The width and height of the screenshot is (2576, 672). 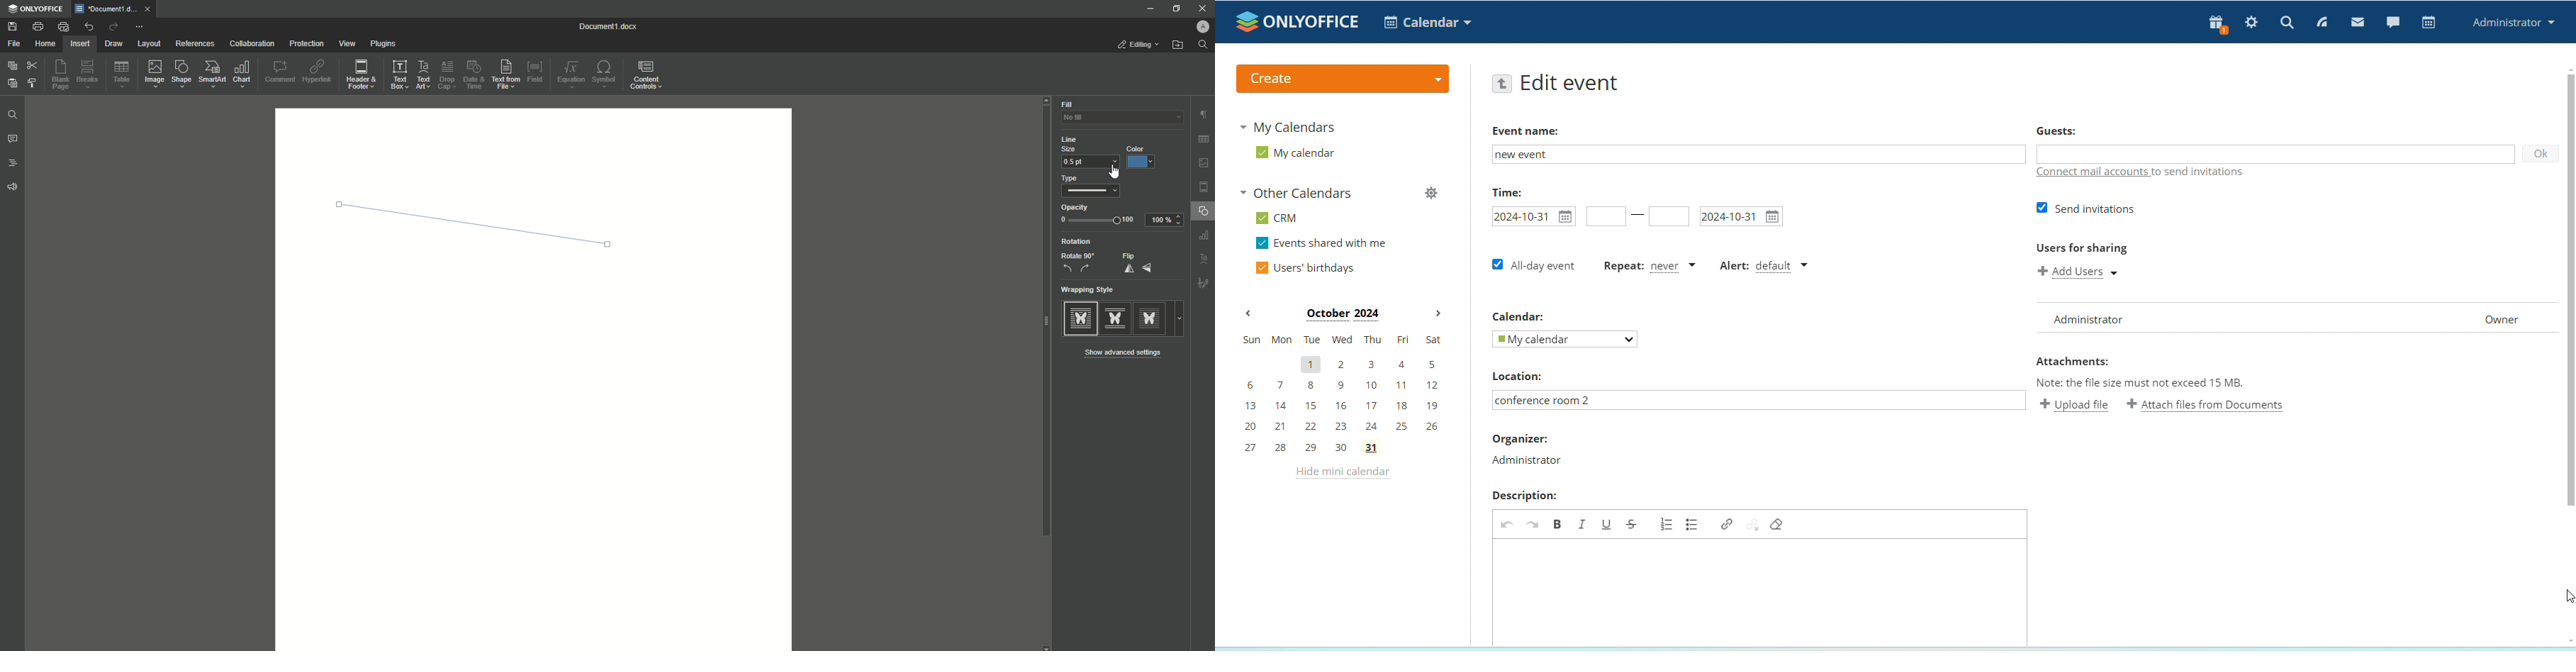 What do you see at coordinates (536, 71) in the screenshot?
I see `Field` at bounding box center [536, 71].